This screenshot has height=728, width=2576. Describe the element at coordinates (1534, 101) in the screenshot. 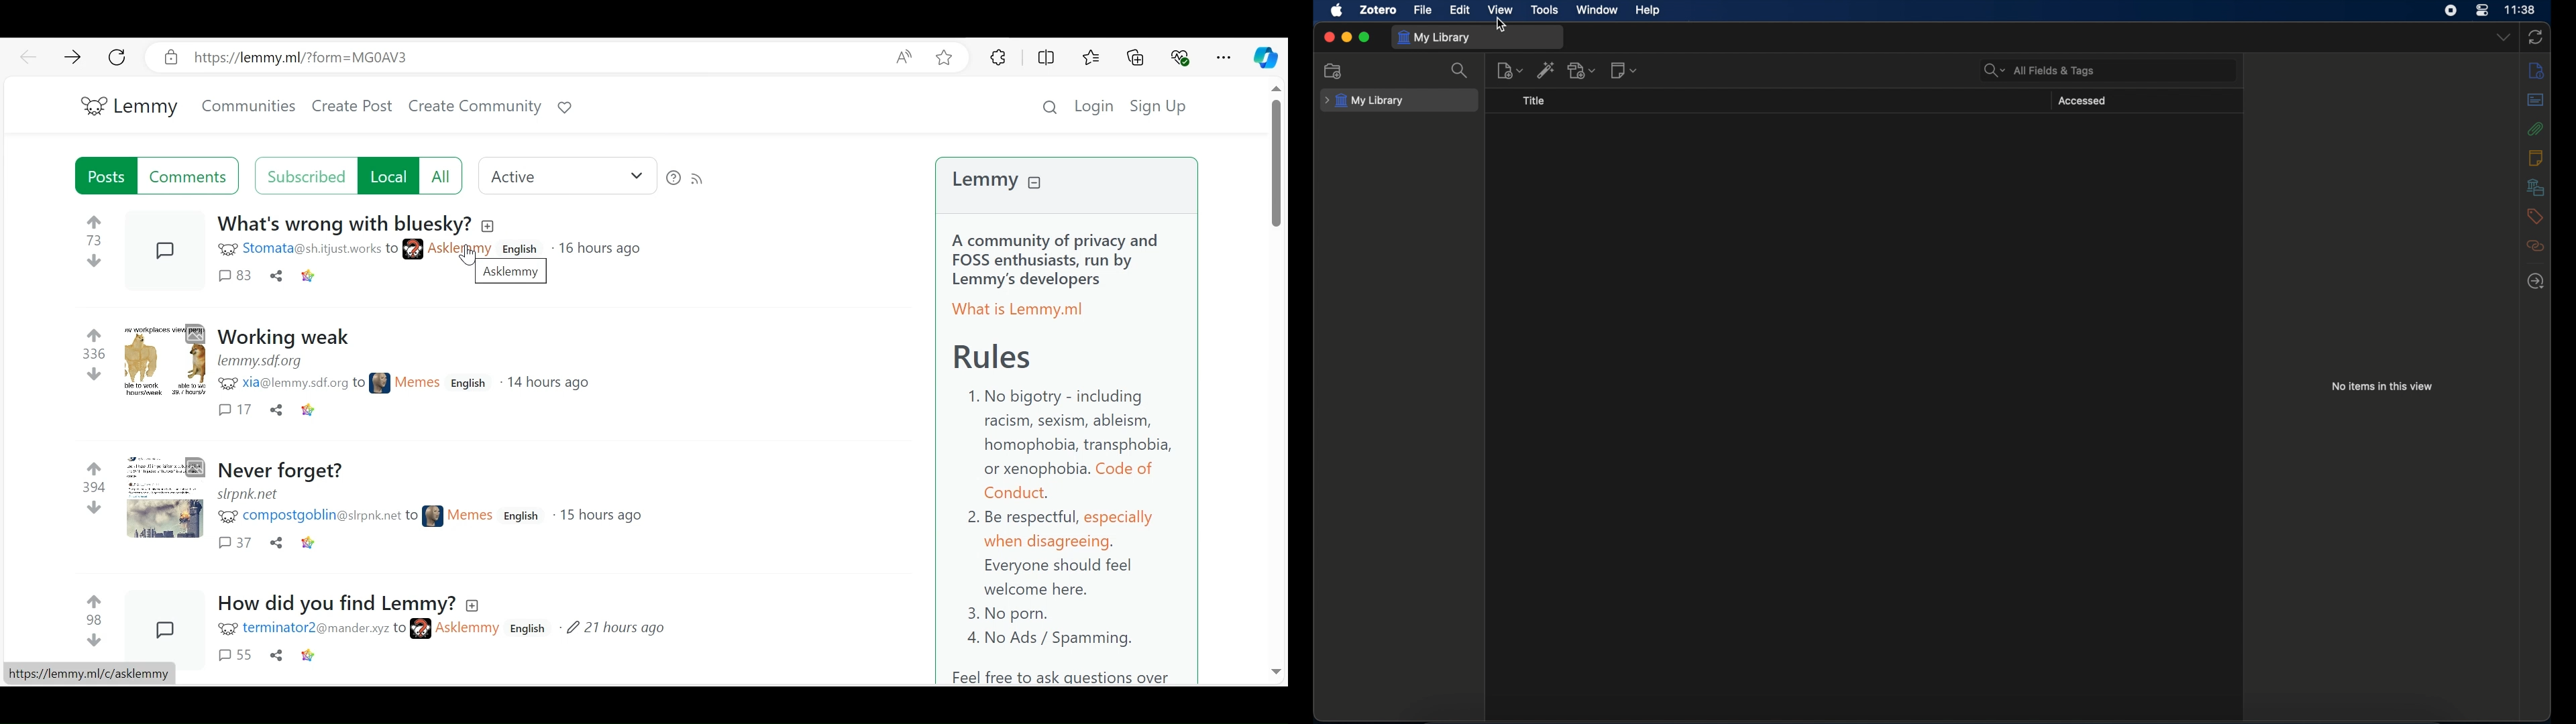

I see `title` at that location.